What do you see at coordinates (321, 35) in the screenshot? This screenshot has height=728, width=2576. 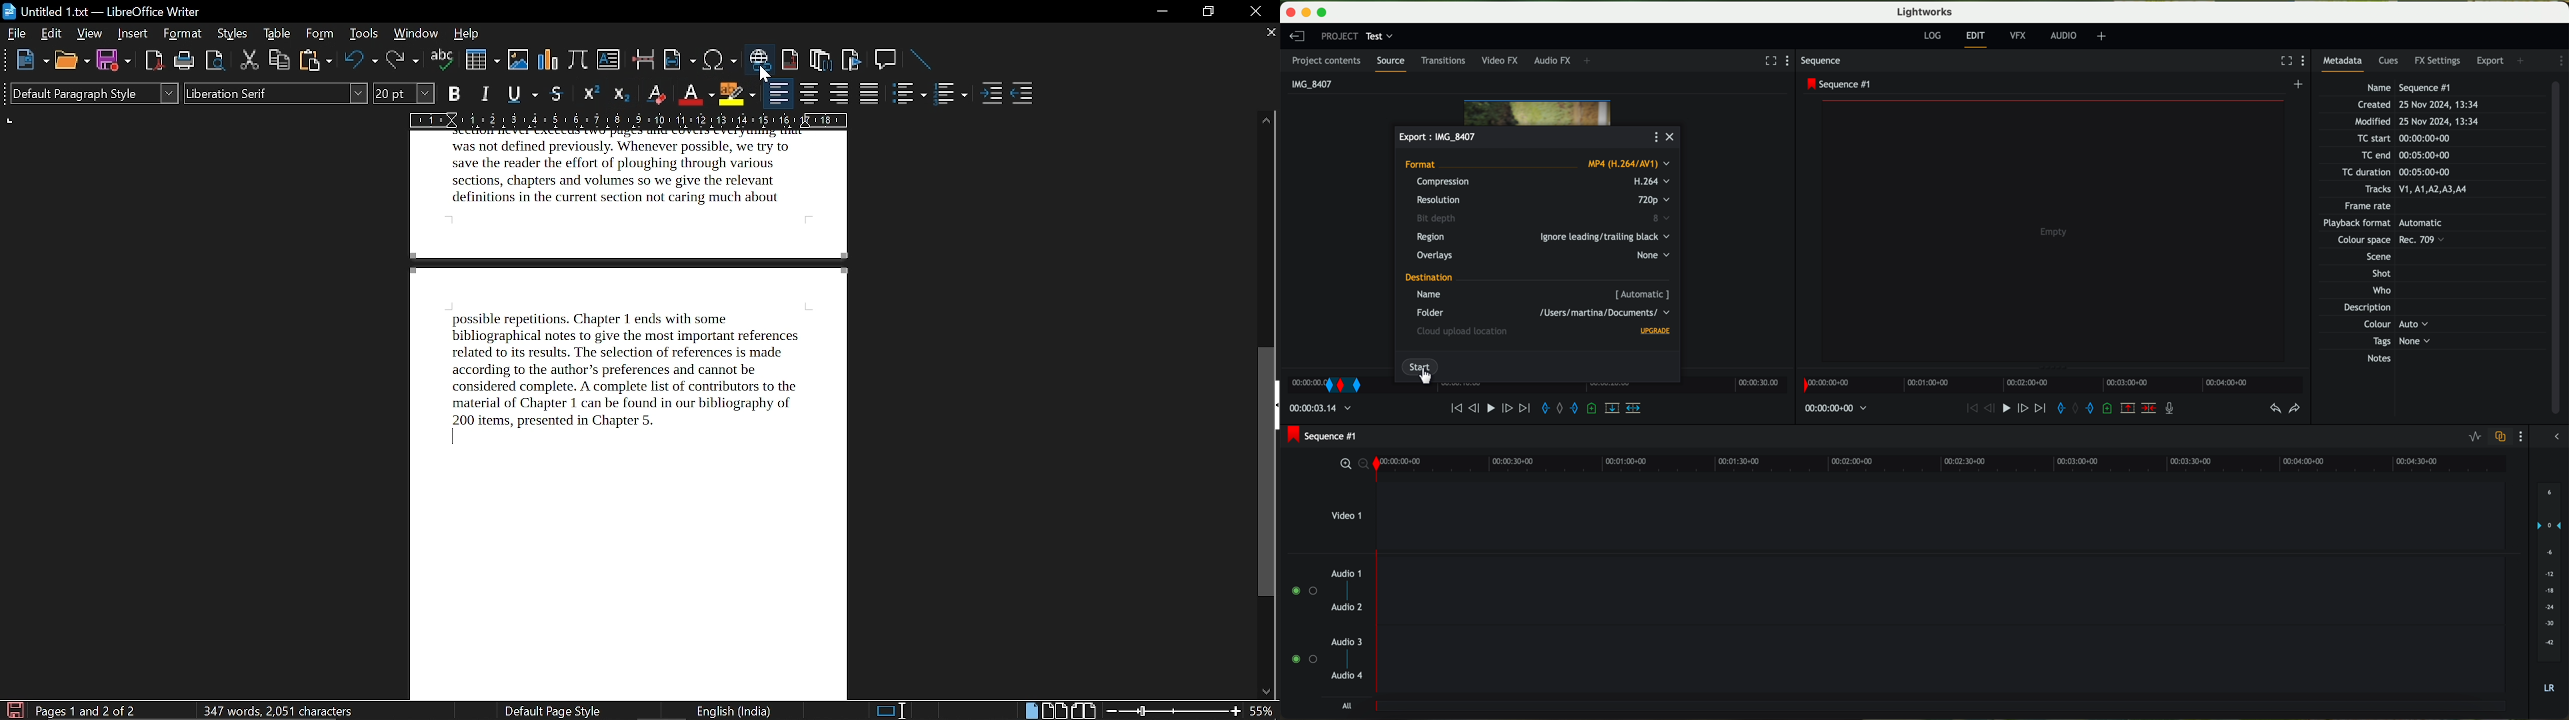 I see `form` at bounding box center [321, 35].